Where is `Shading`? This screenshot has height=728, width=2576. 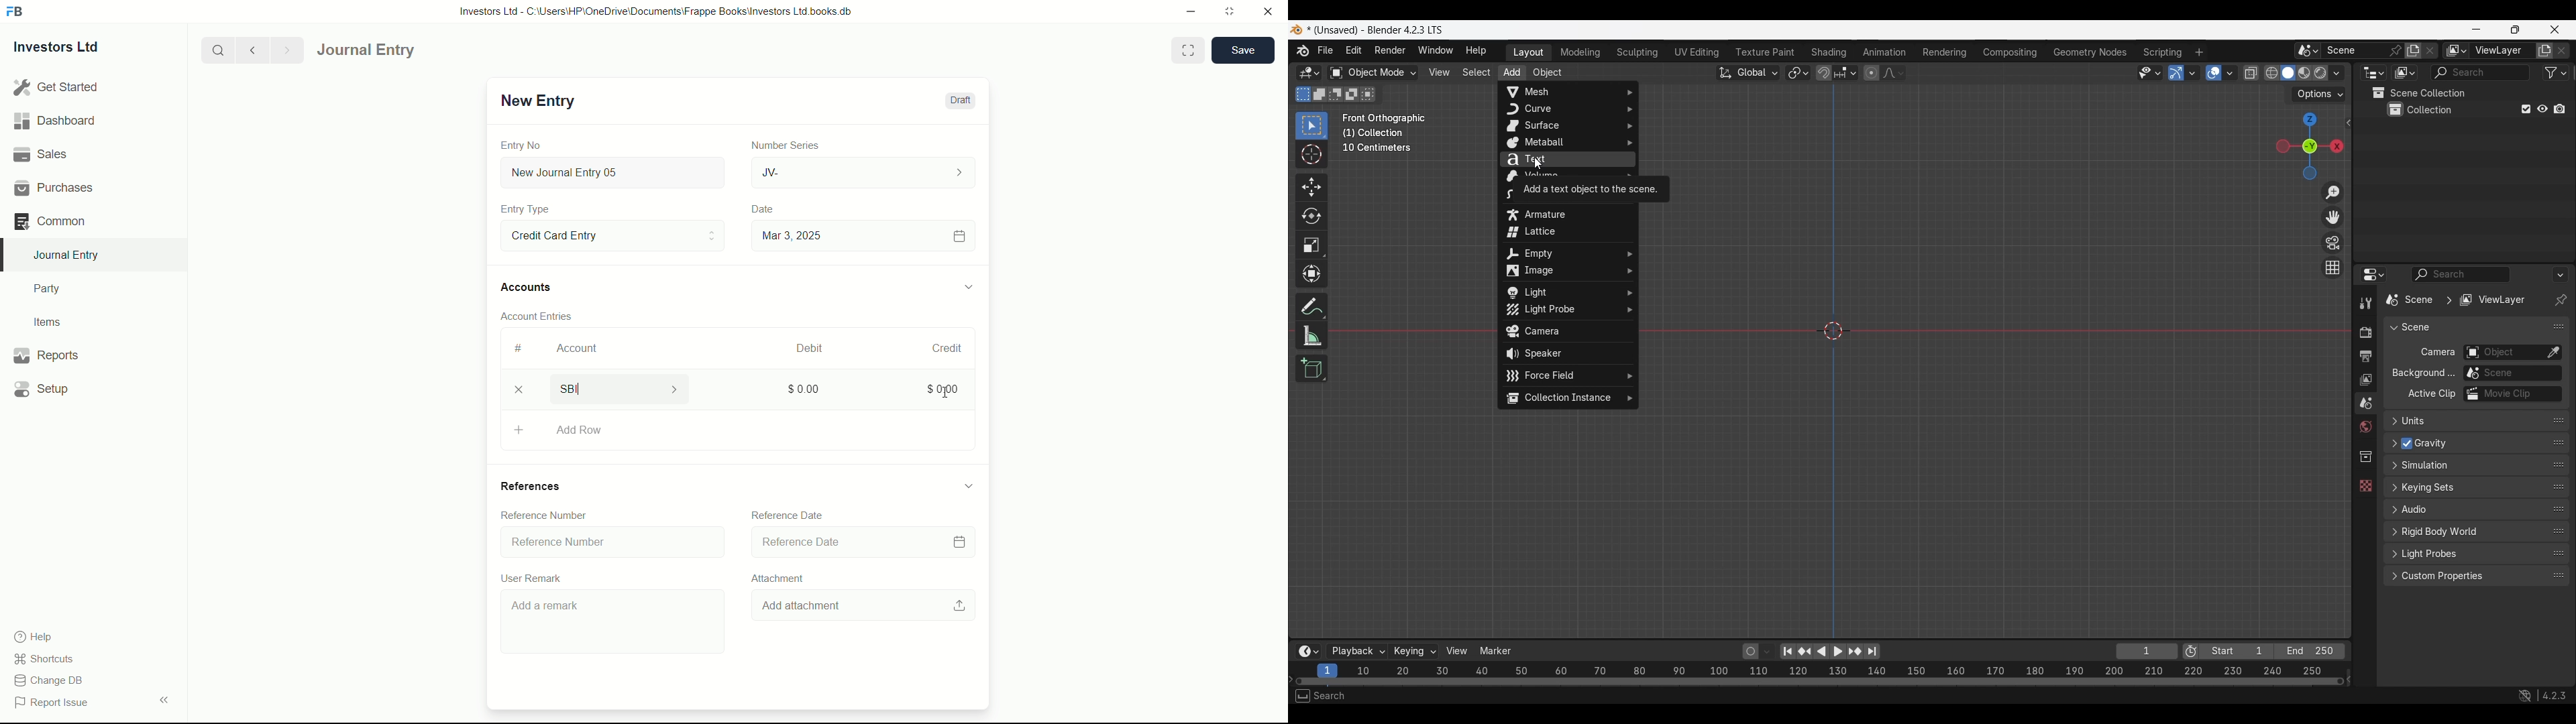
Shading is located at coordinates (2336, 73).